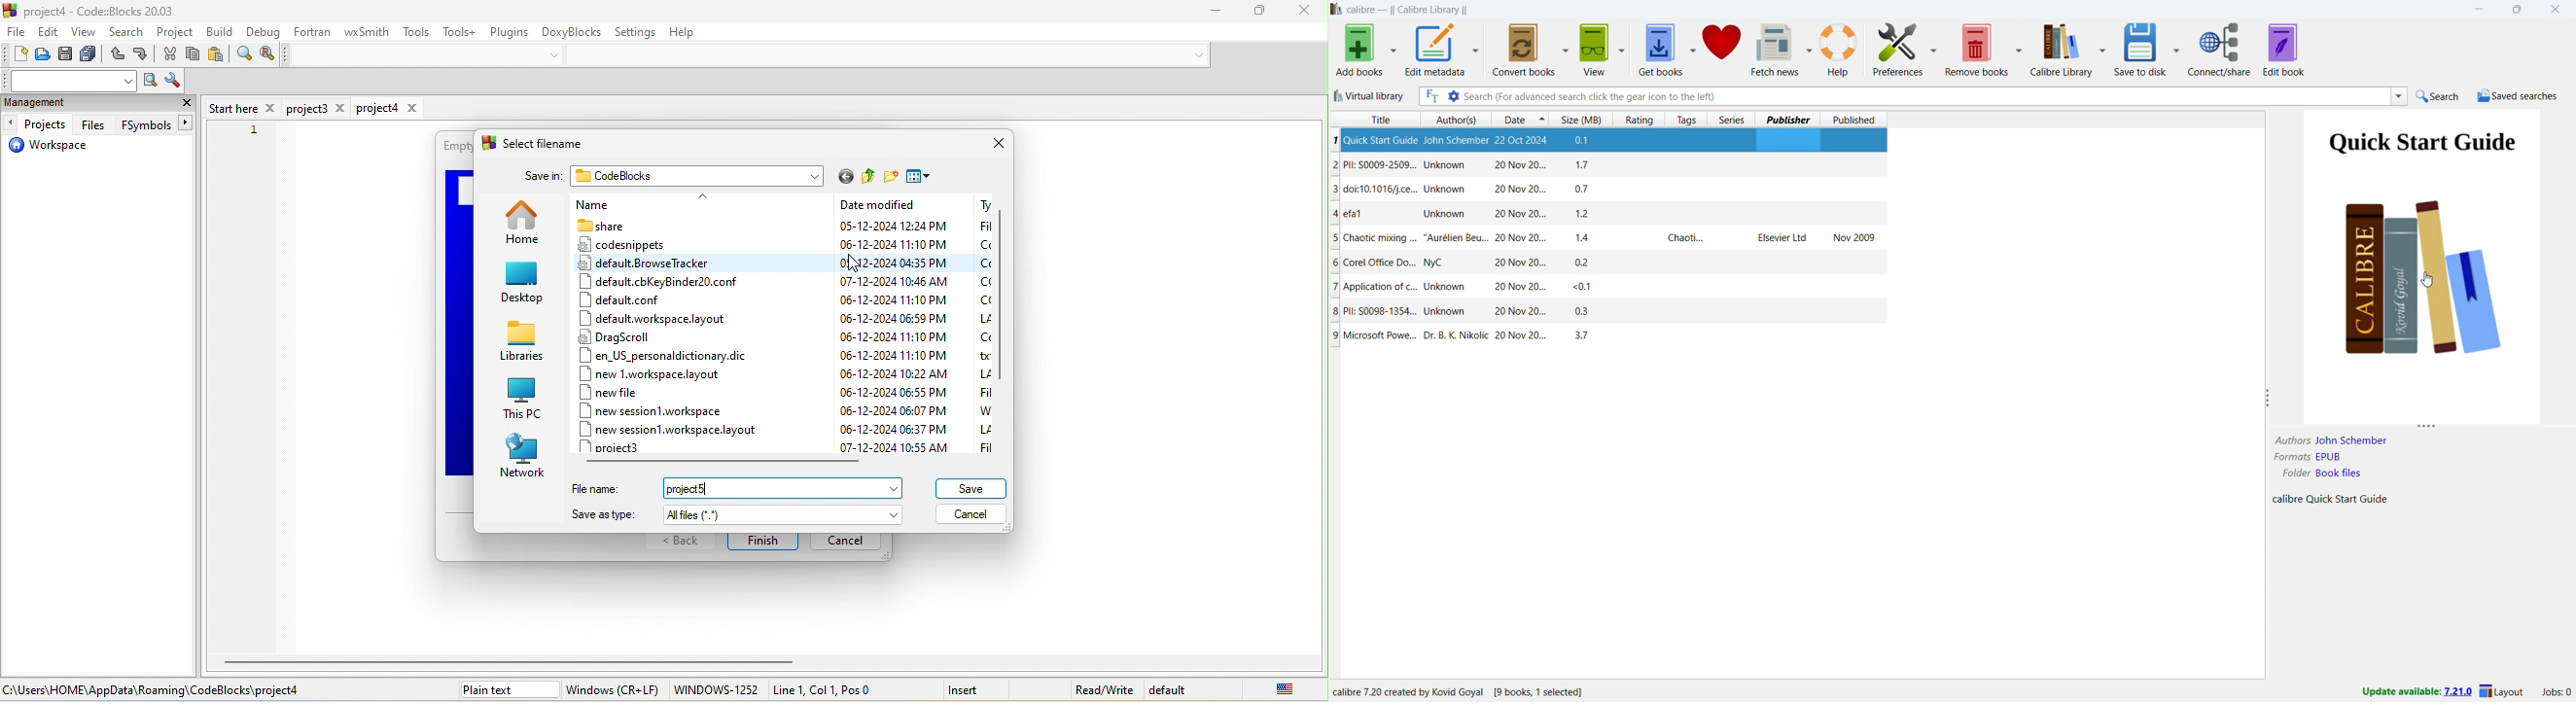  What do you see at coordinates (388, 108) in the screenshot?
I see `project4` at bounding box center [388, 108].